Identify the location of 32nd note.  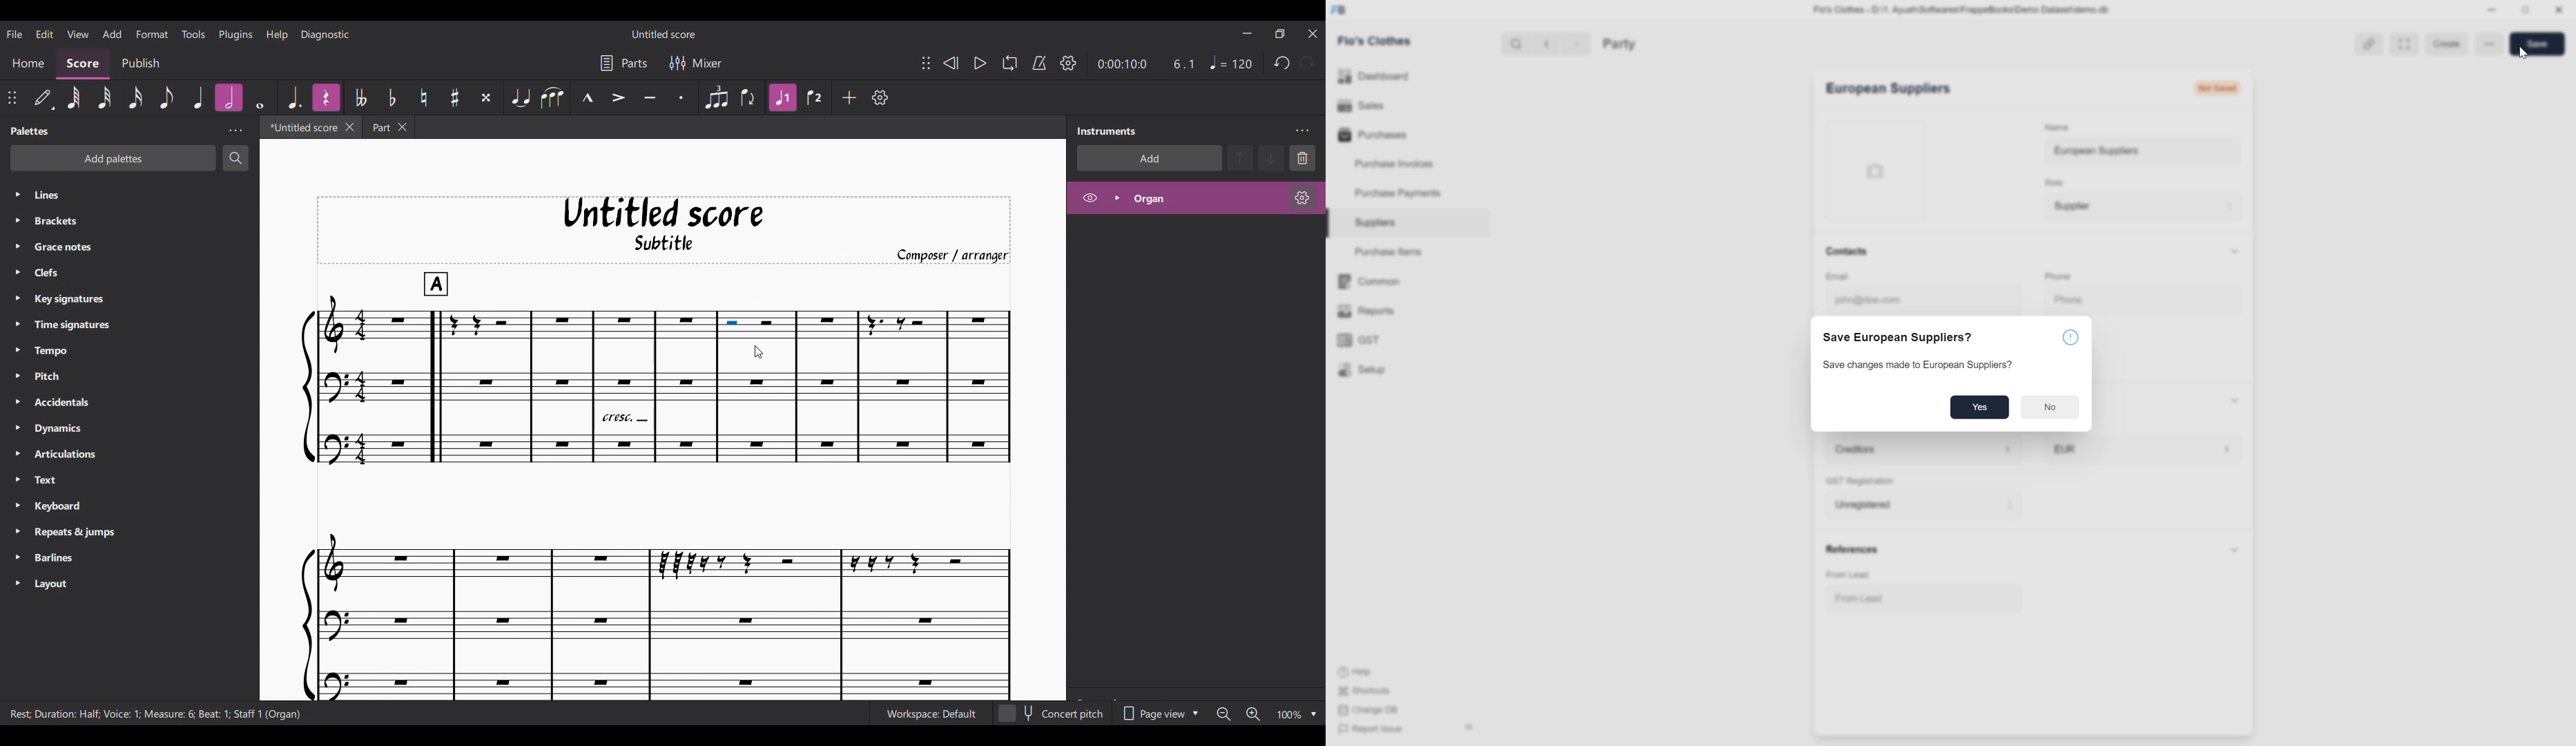
(105, 99).